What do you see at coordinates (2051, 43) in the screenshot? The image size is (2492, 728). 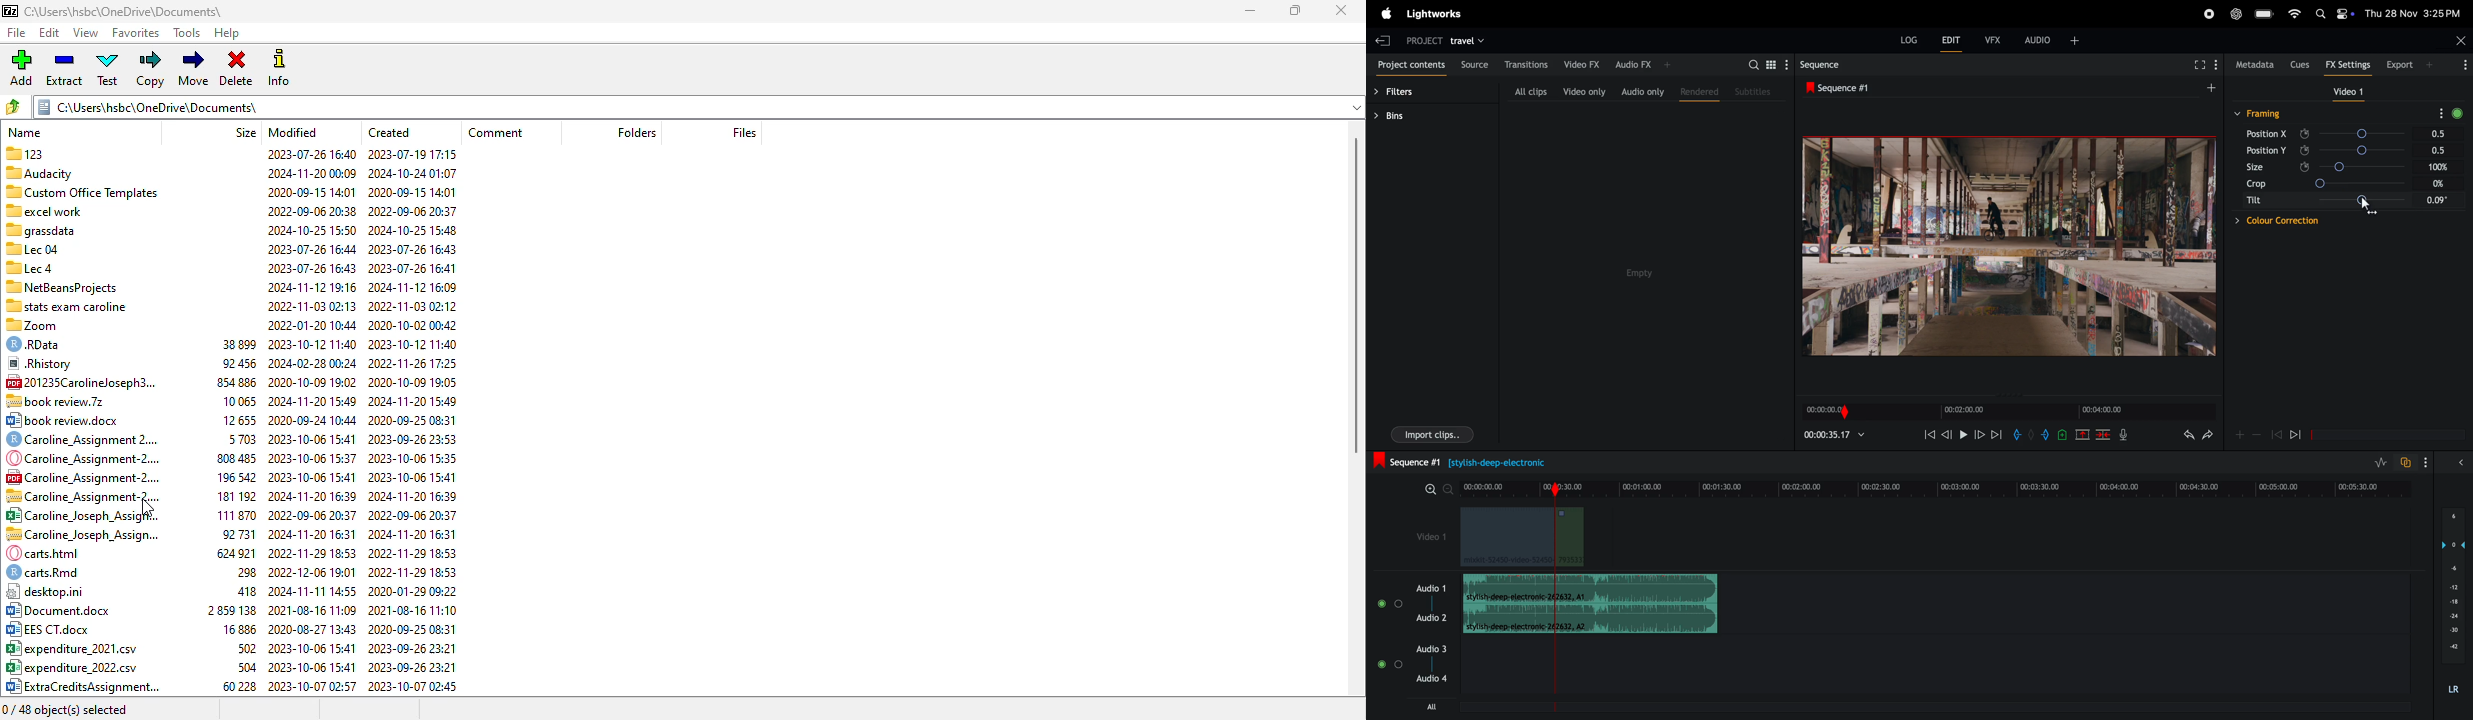 I see `add audio` at bounding box center [2051, 43].